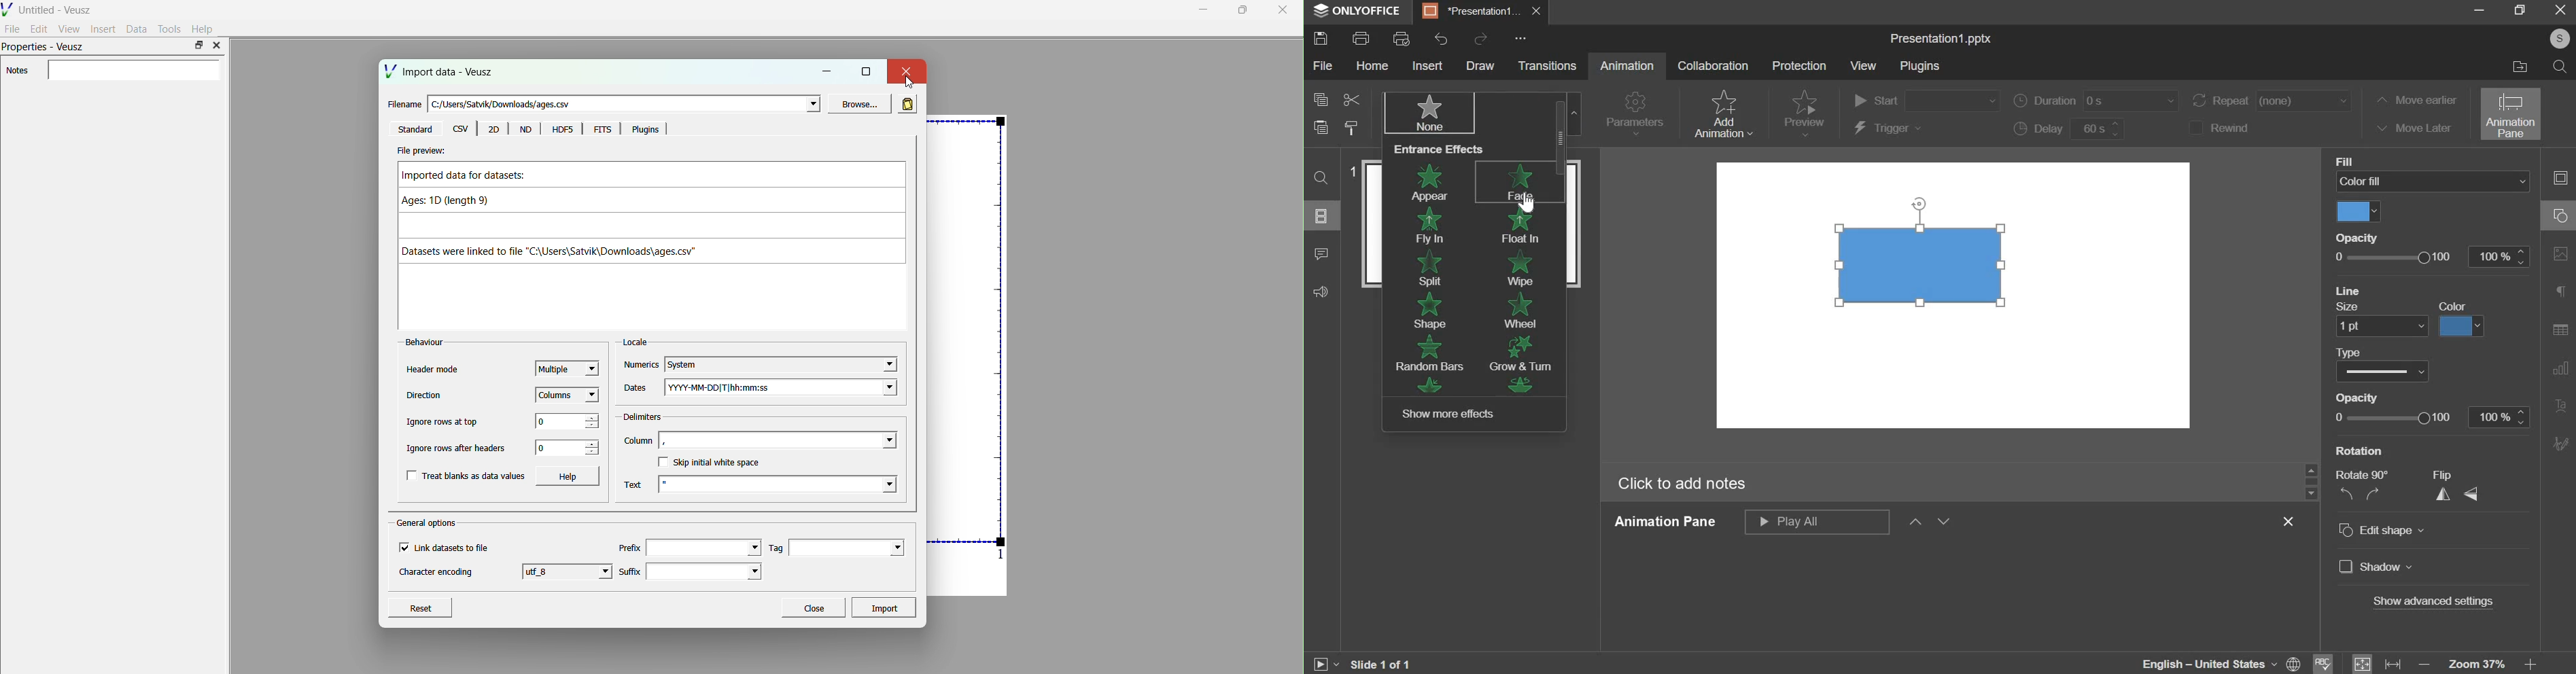  What do you see at coordinates (2430, 418) in the screenshot?
I see `opacity` at bounding box center [2430, 418].